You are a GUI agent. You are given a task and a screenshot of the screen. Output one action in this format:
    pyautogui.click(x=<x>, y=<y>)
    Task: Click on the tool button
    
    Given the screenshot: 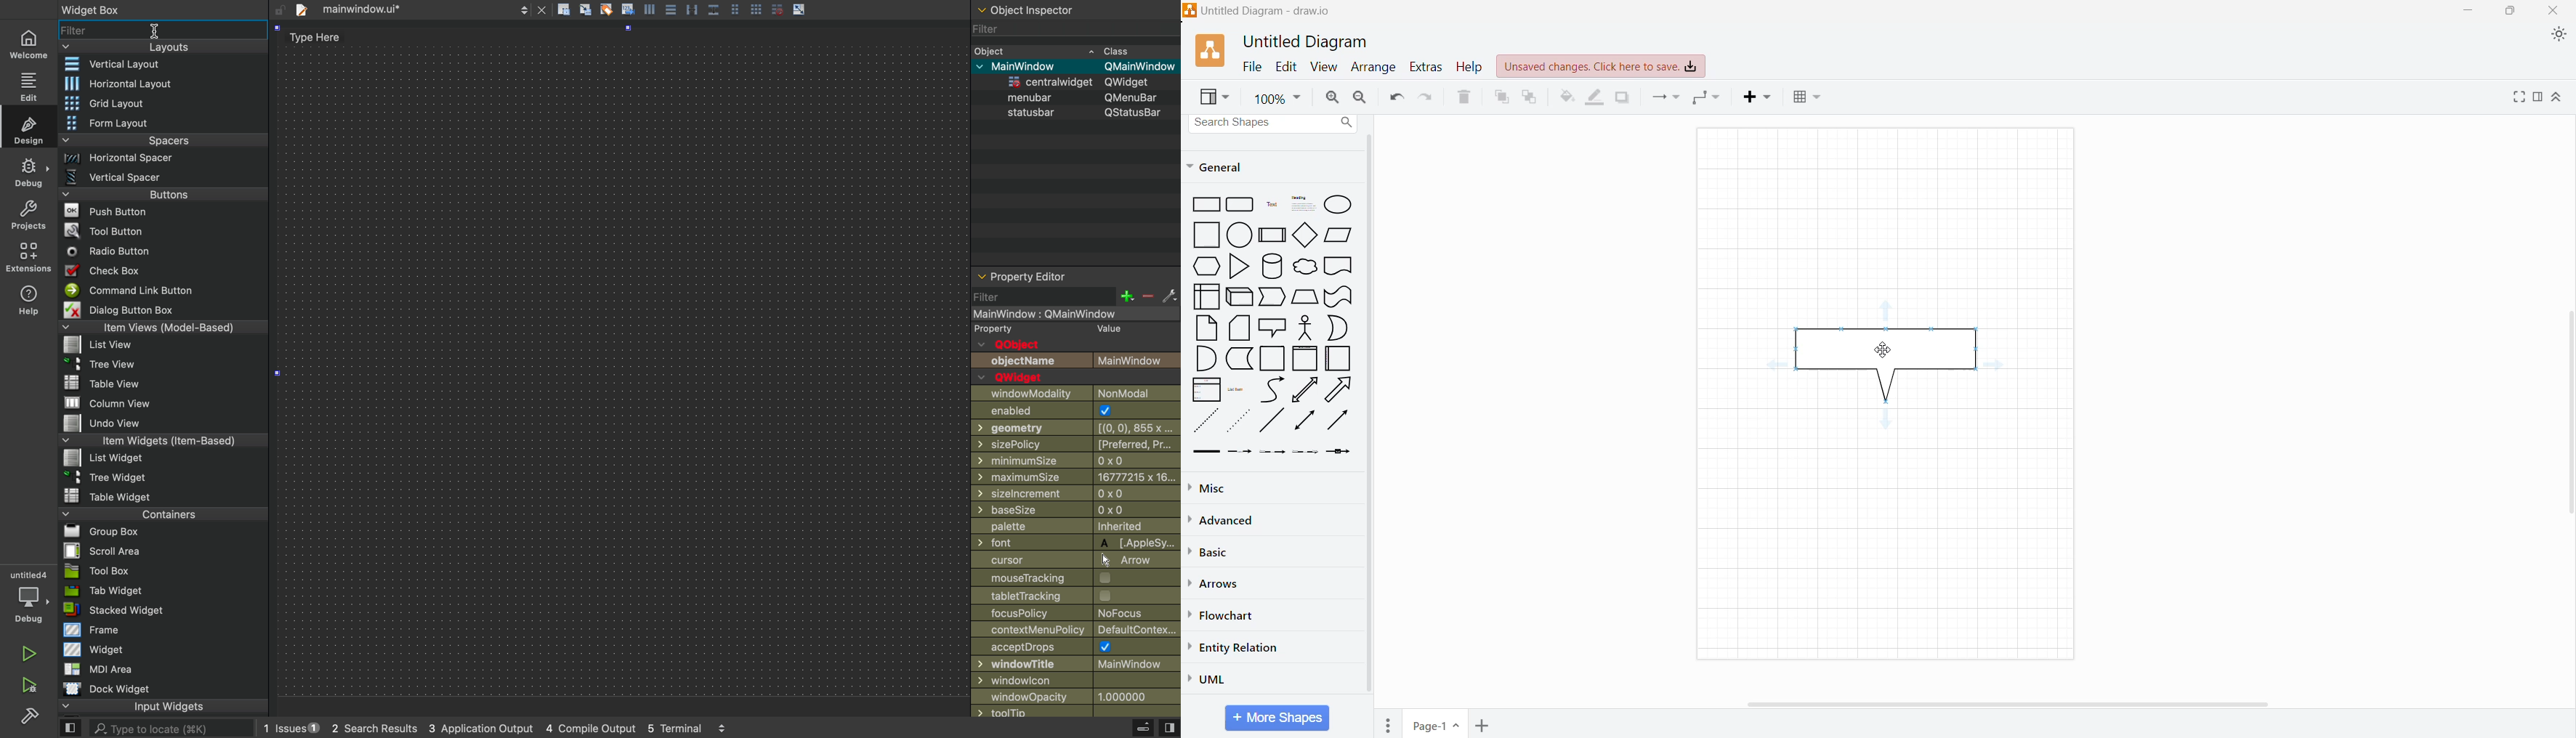 What is the action you would take?
    pyautogui.click(x=164, y=231)
    